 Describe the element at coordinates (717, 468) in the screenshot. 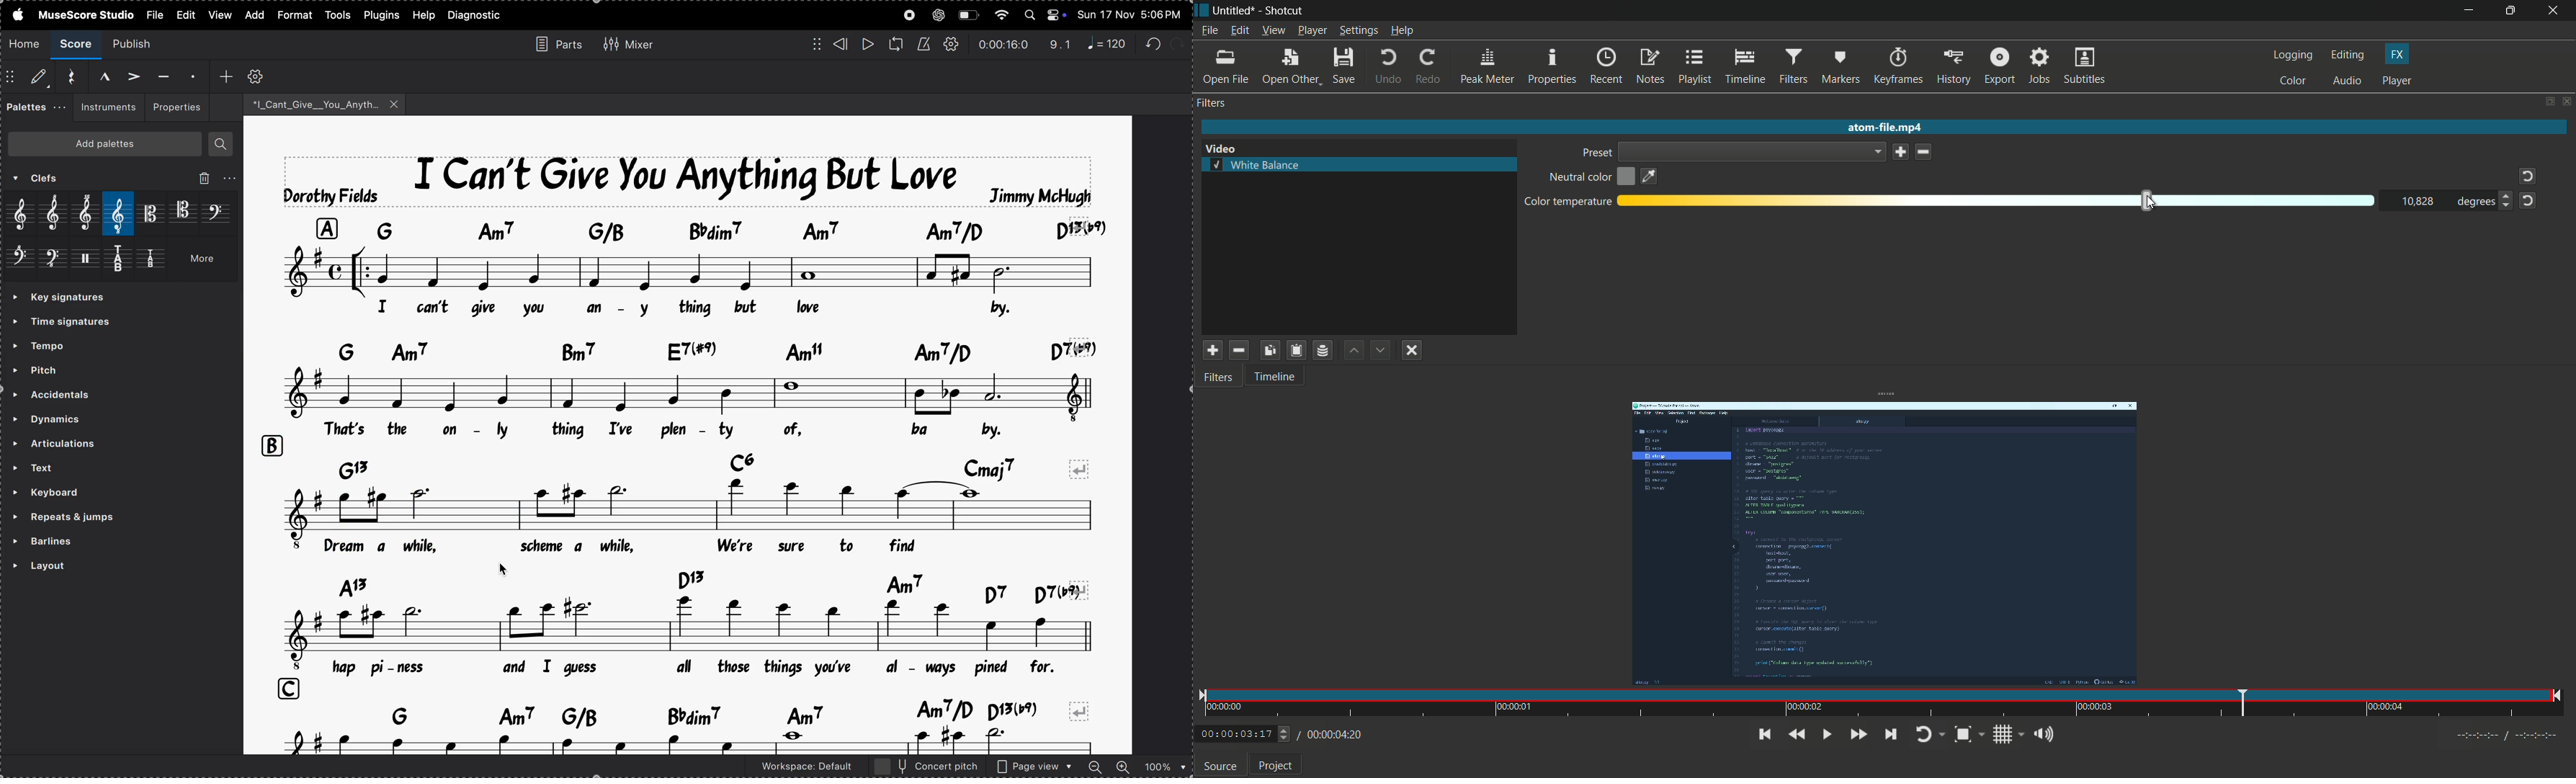

I see `key notes` at that location.